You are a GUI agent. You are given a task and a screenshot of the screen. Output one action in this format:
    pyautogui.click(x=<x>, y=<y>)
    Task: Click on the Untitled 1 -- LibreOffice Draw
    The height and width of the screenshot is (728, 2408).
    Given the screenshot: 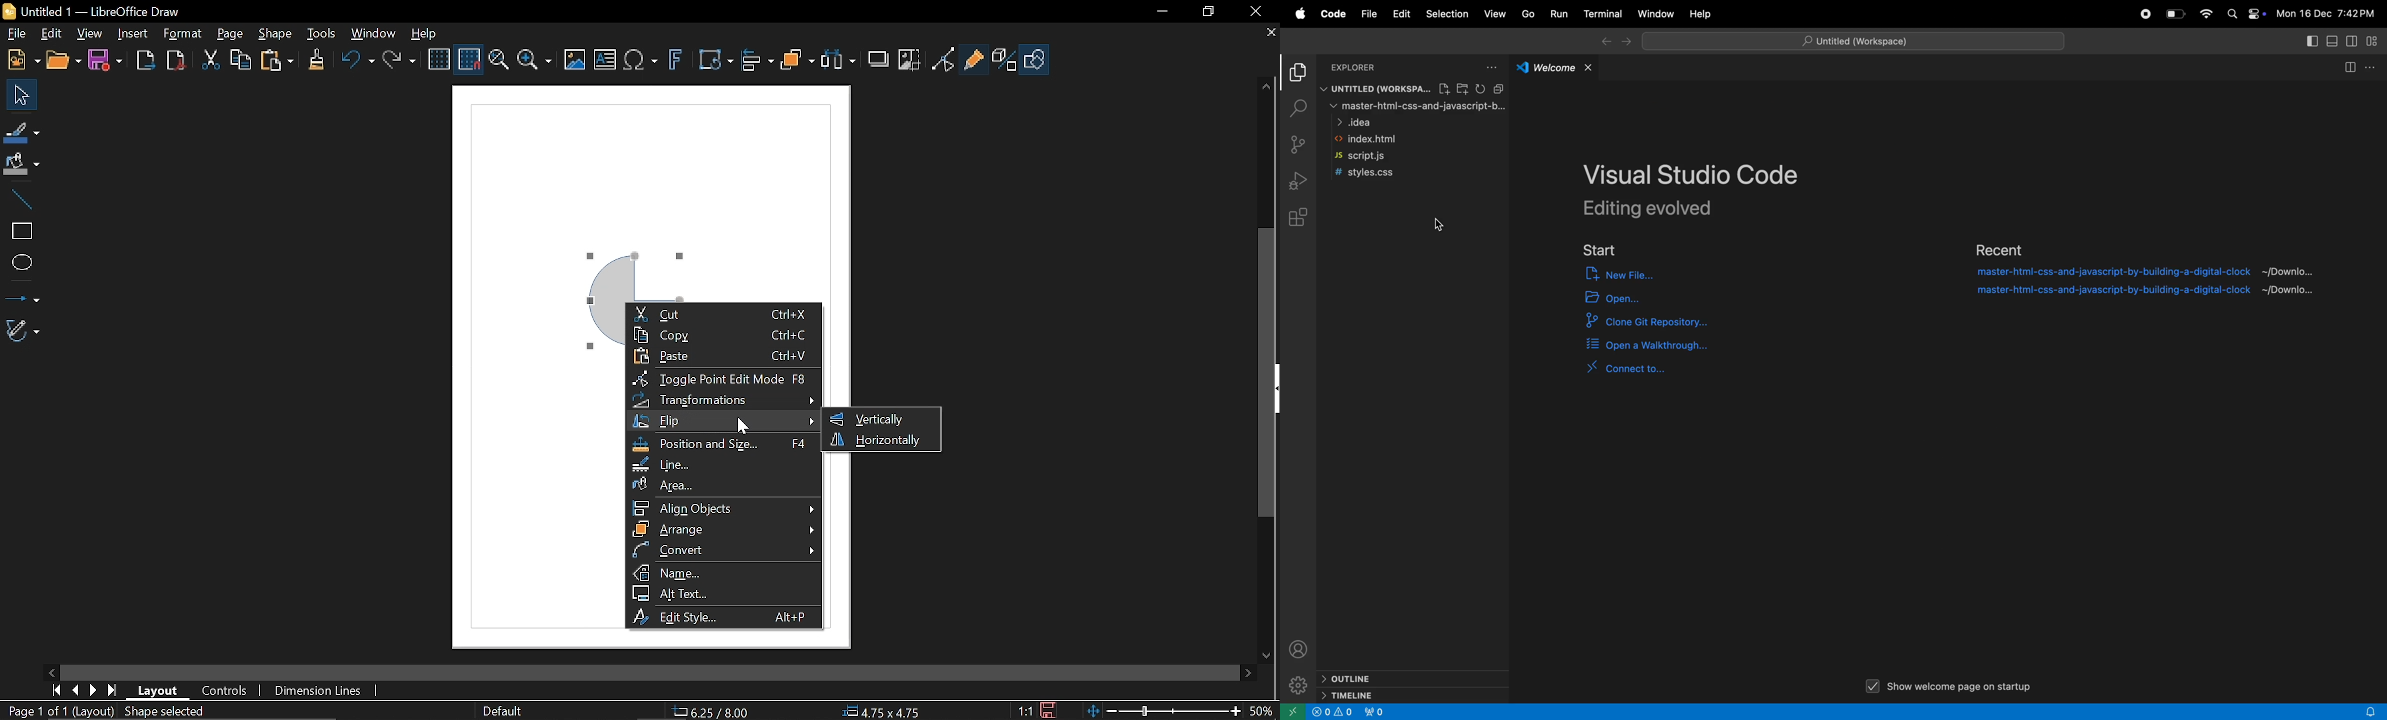 What is the action you would take?
    pyautogui.click(x=110, y=11)
    